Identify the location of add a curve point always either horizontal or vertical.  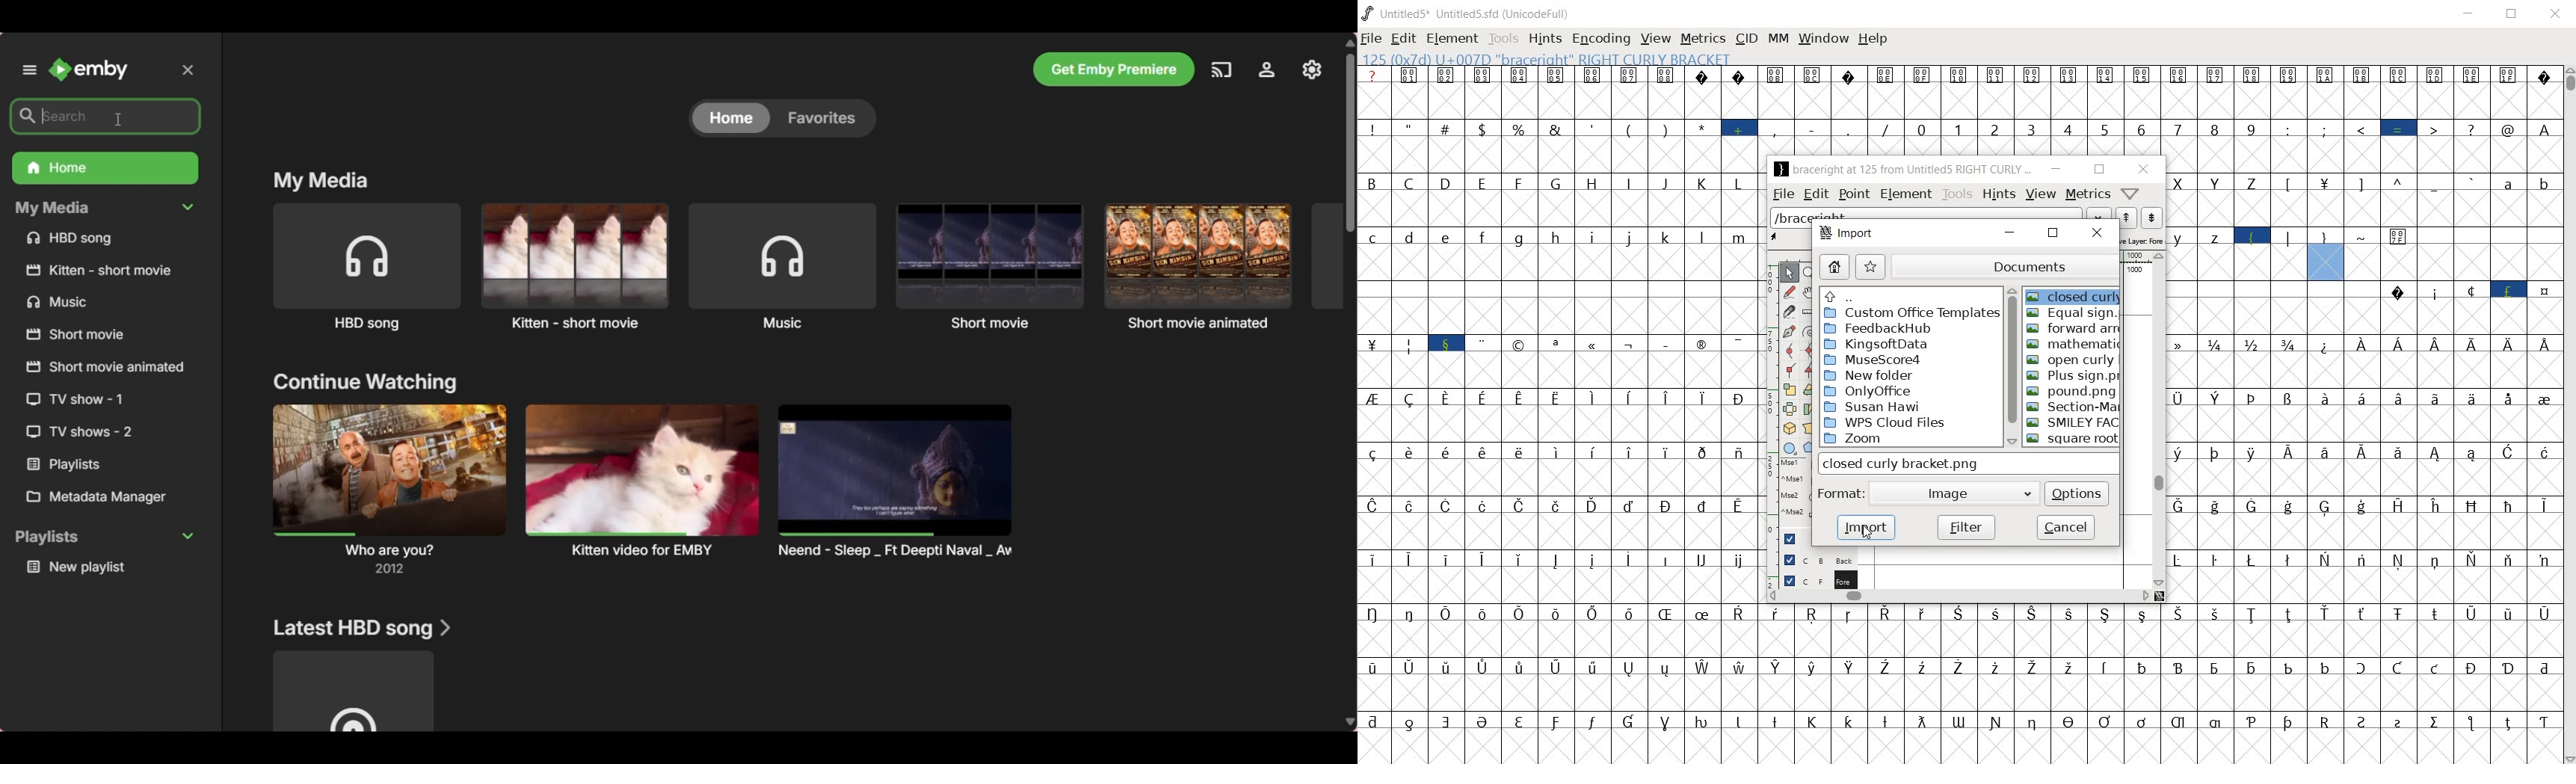
(1809, 350).